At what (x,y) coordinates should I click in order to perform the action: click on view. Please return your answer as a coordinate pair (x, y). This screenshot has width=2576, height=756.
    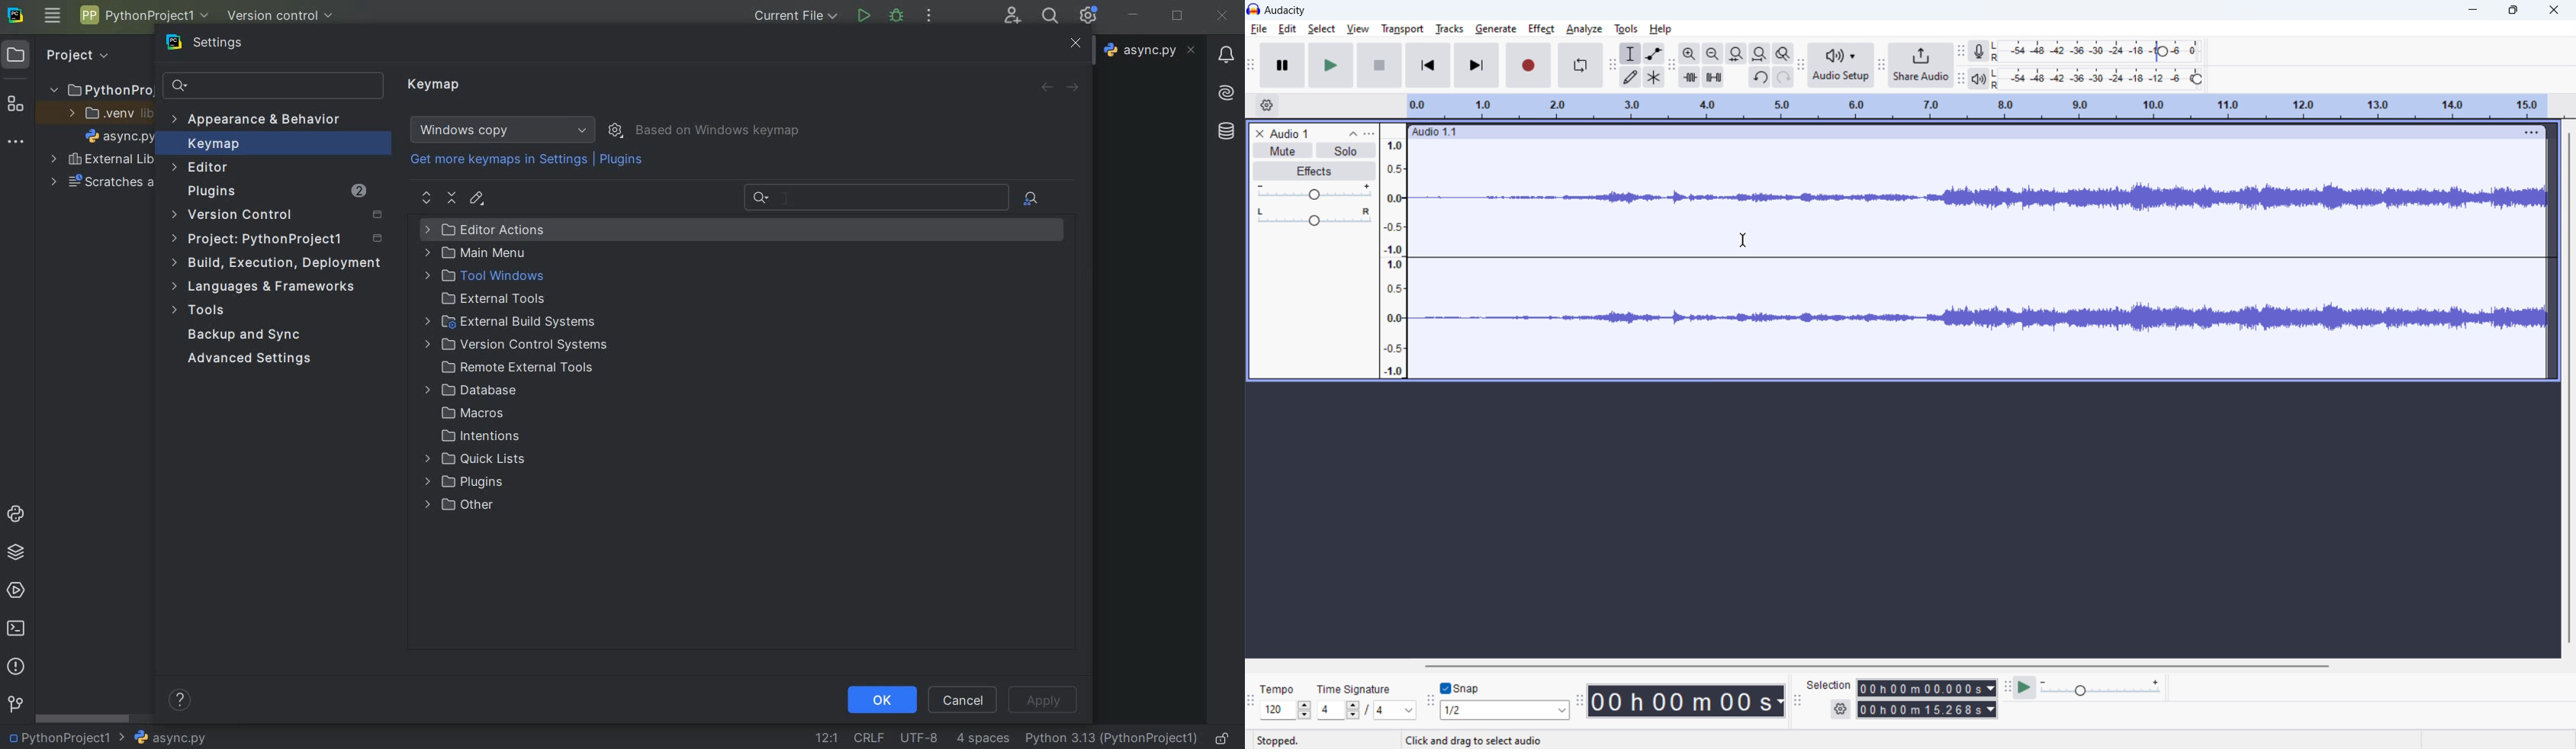
    Looking at the image, I should click on (1357, 28).